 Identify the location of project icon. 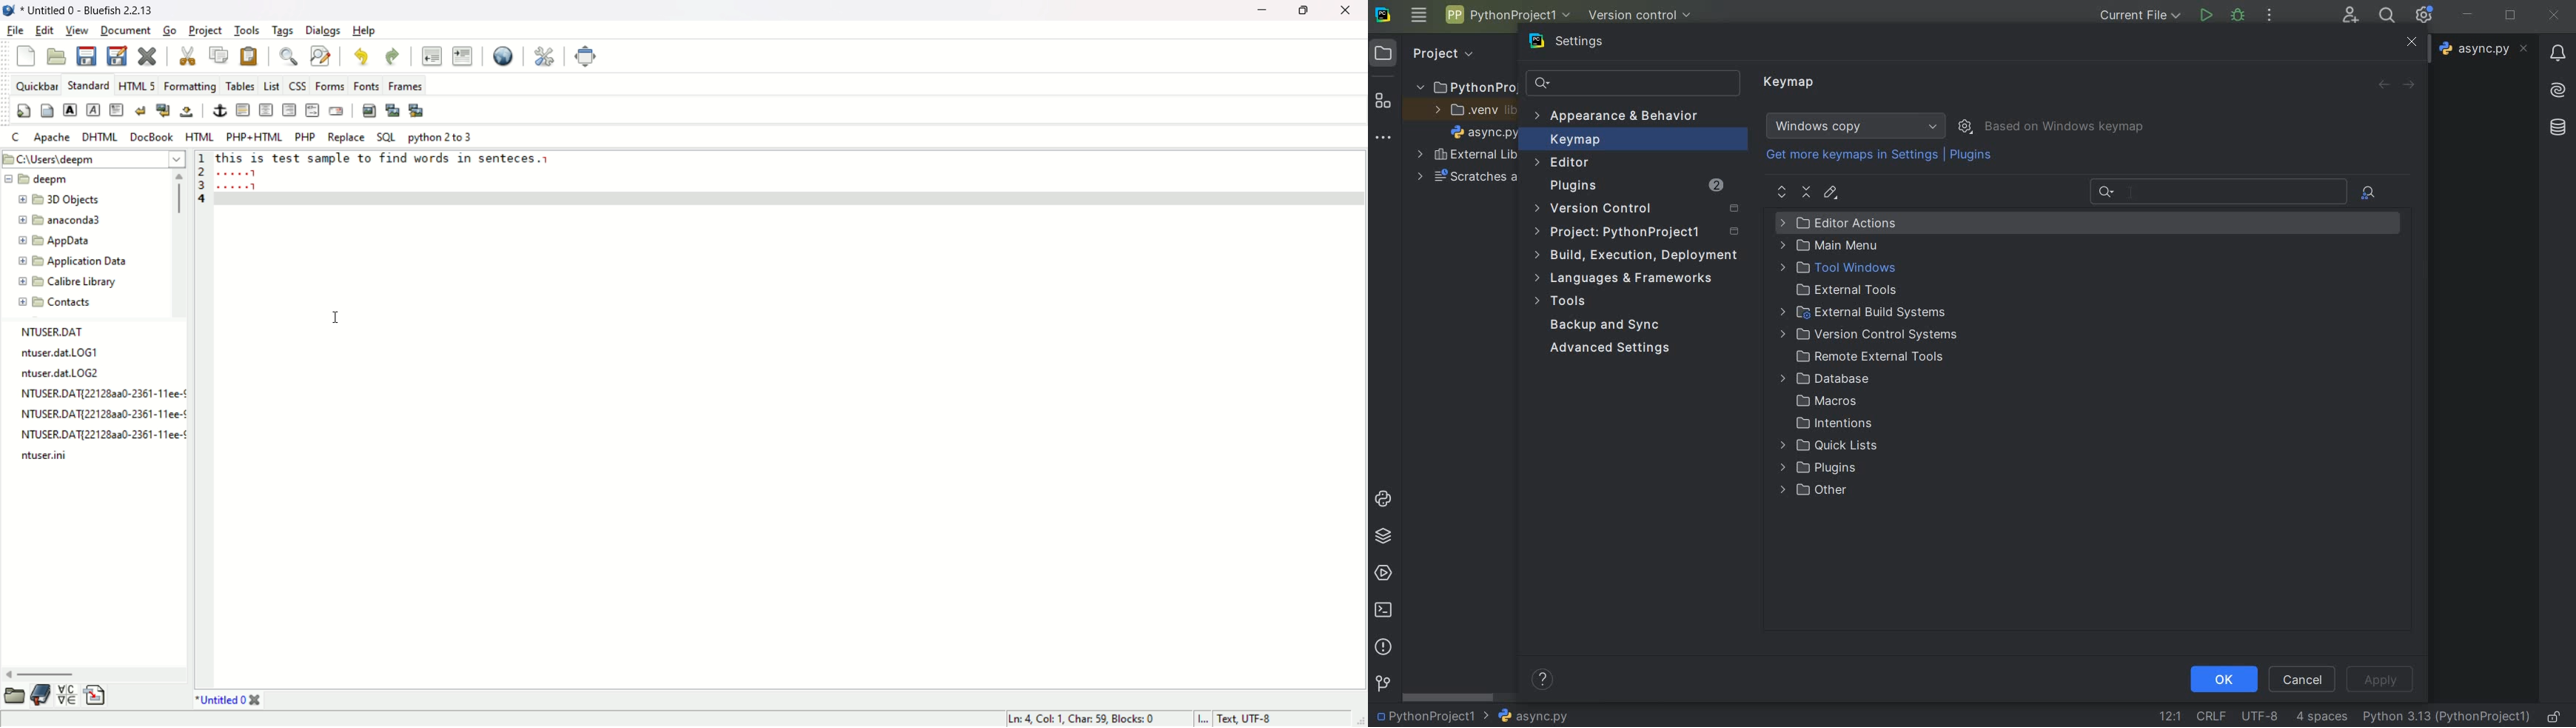
(1383, 52).